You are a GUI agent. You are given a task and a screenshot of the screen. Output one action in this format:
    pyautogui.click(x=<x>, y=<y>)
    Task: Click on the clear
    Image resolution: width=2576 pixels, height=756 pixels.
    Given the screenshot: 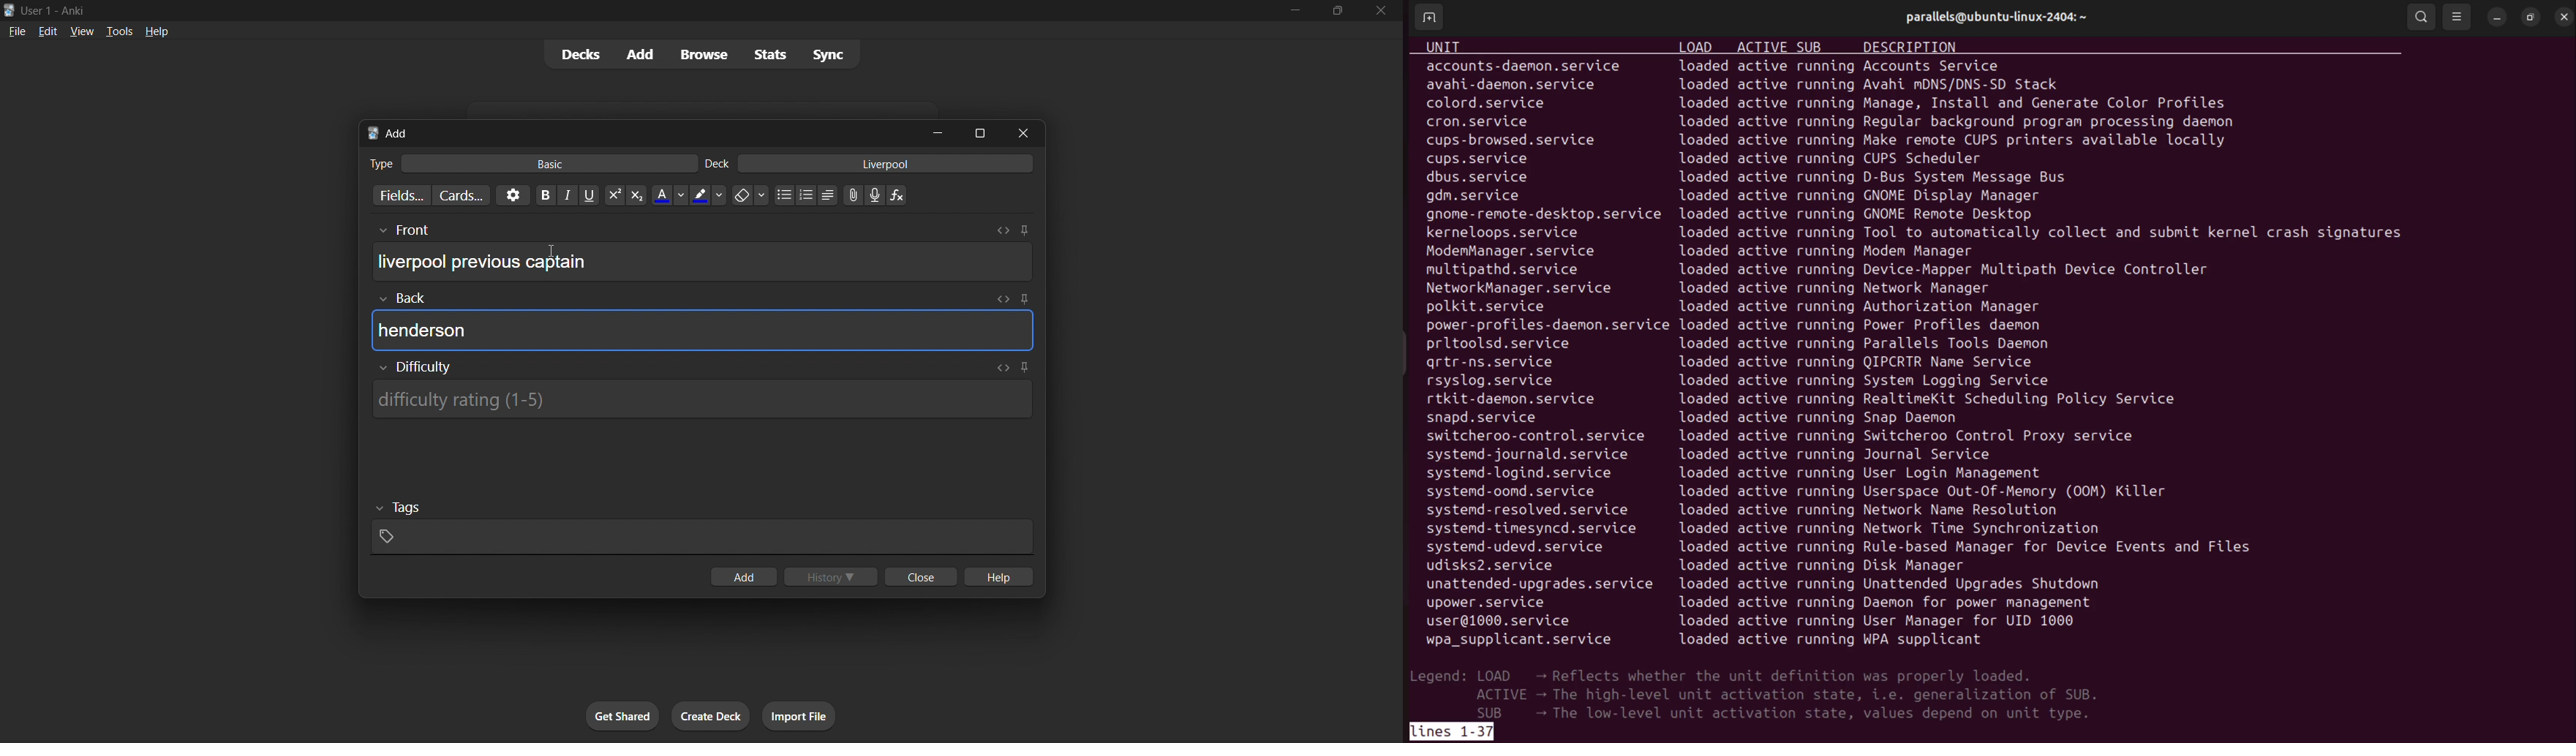 What is the action you would take?
    pyautogui.click(x=750, y=195)
    